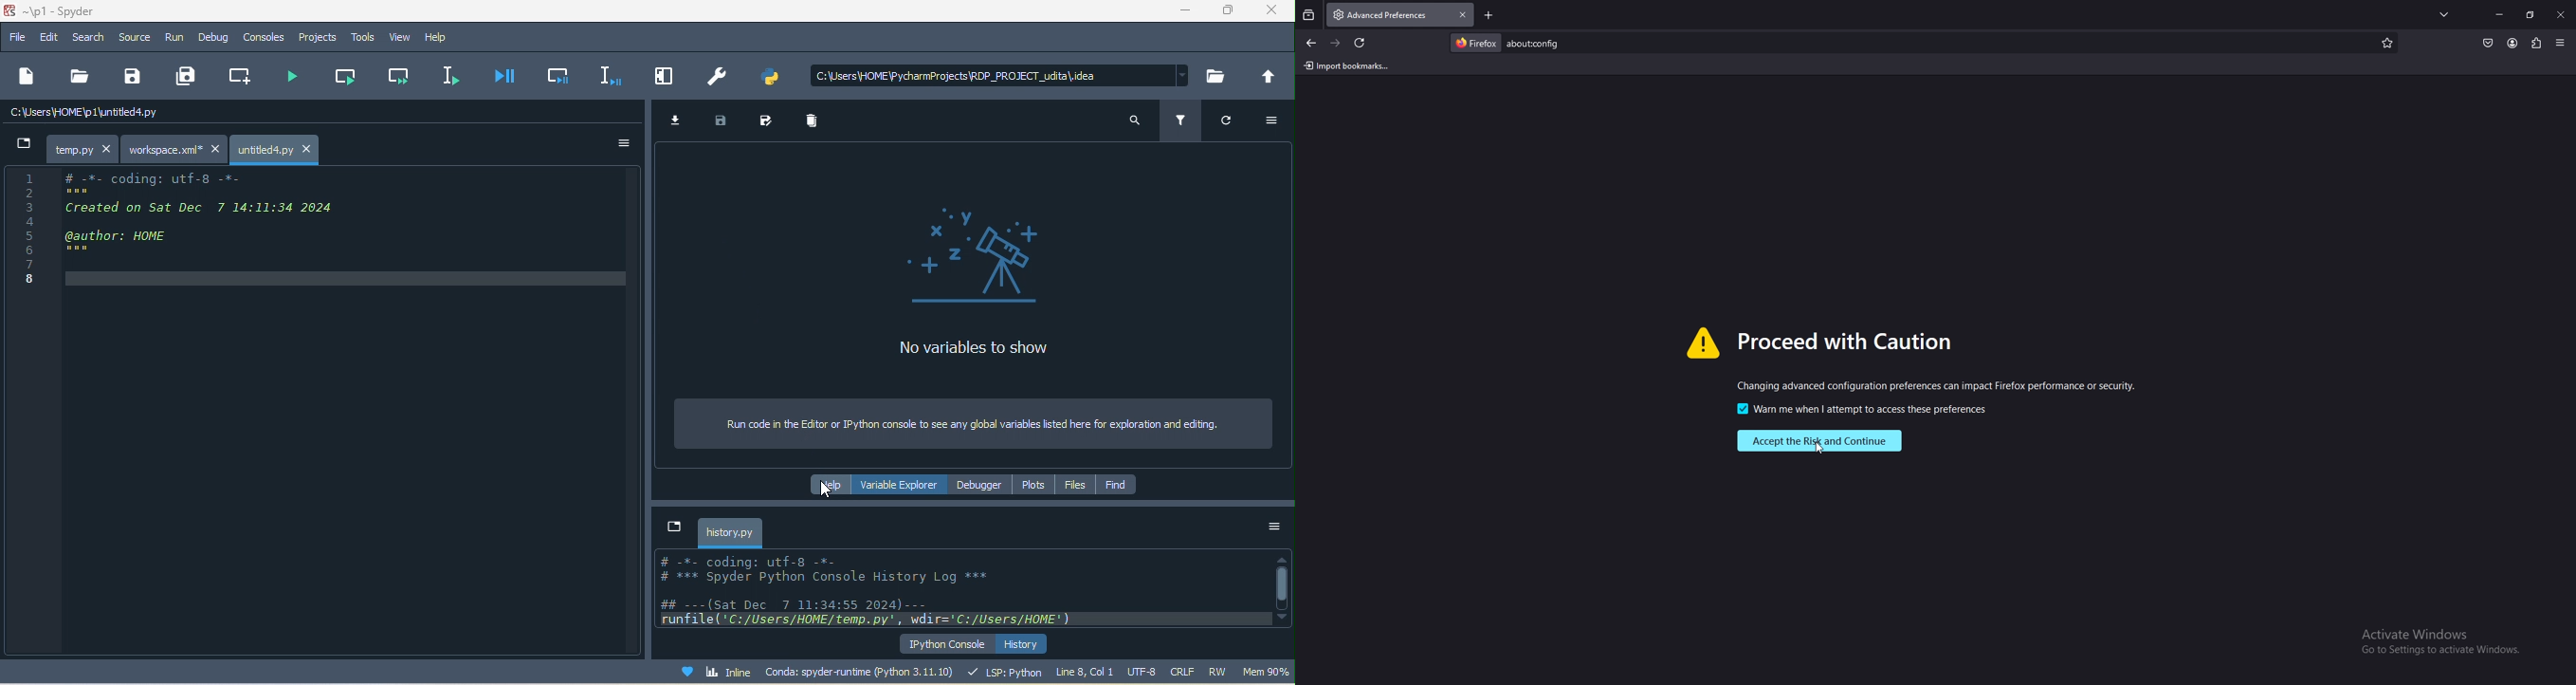 The height and width of the screenshot is (700, 2576). Describe the element at coordinates (1863, 409) in the screenshot. I see `warning` at that location.